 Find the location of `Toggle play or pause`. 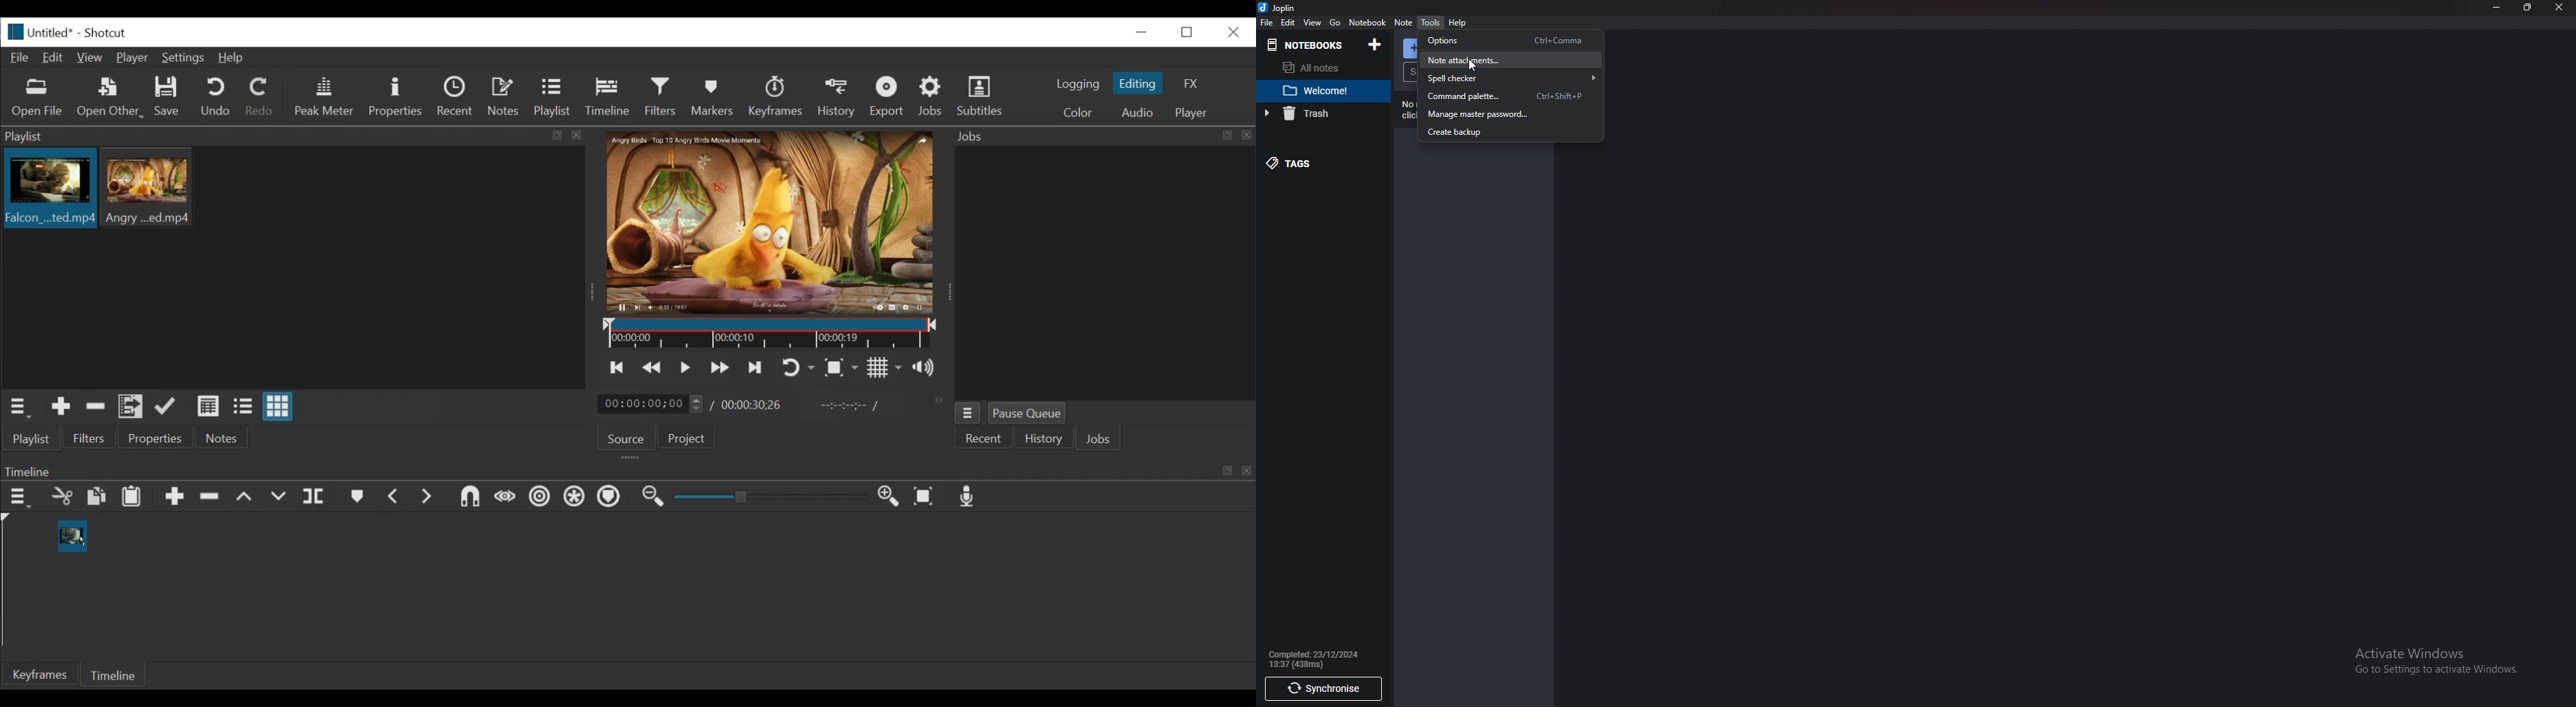

Toggle play or pause is located at coordinates (686, 367).